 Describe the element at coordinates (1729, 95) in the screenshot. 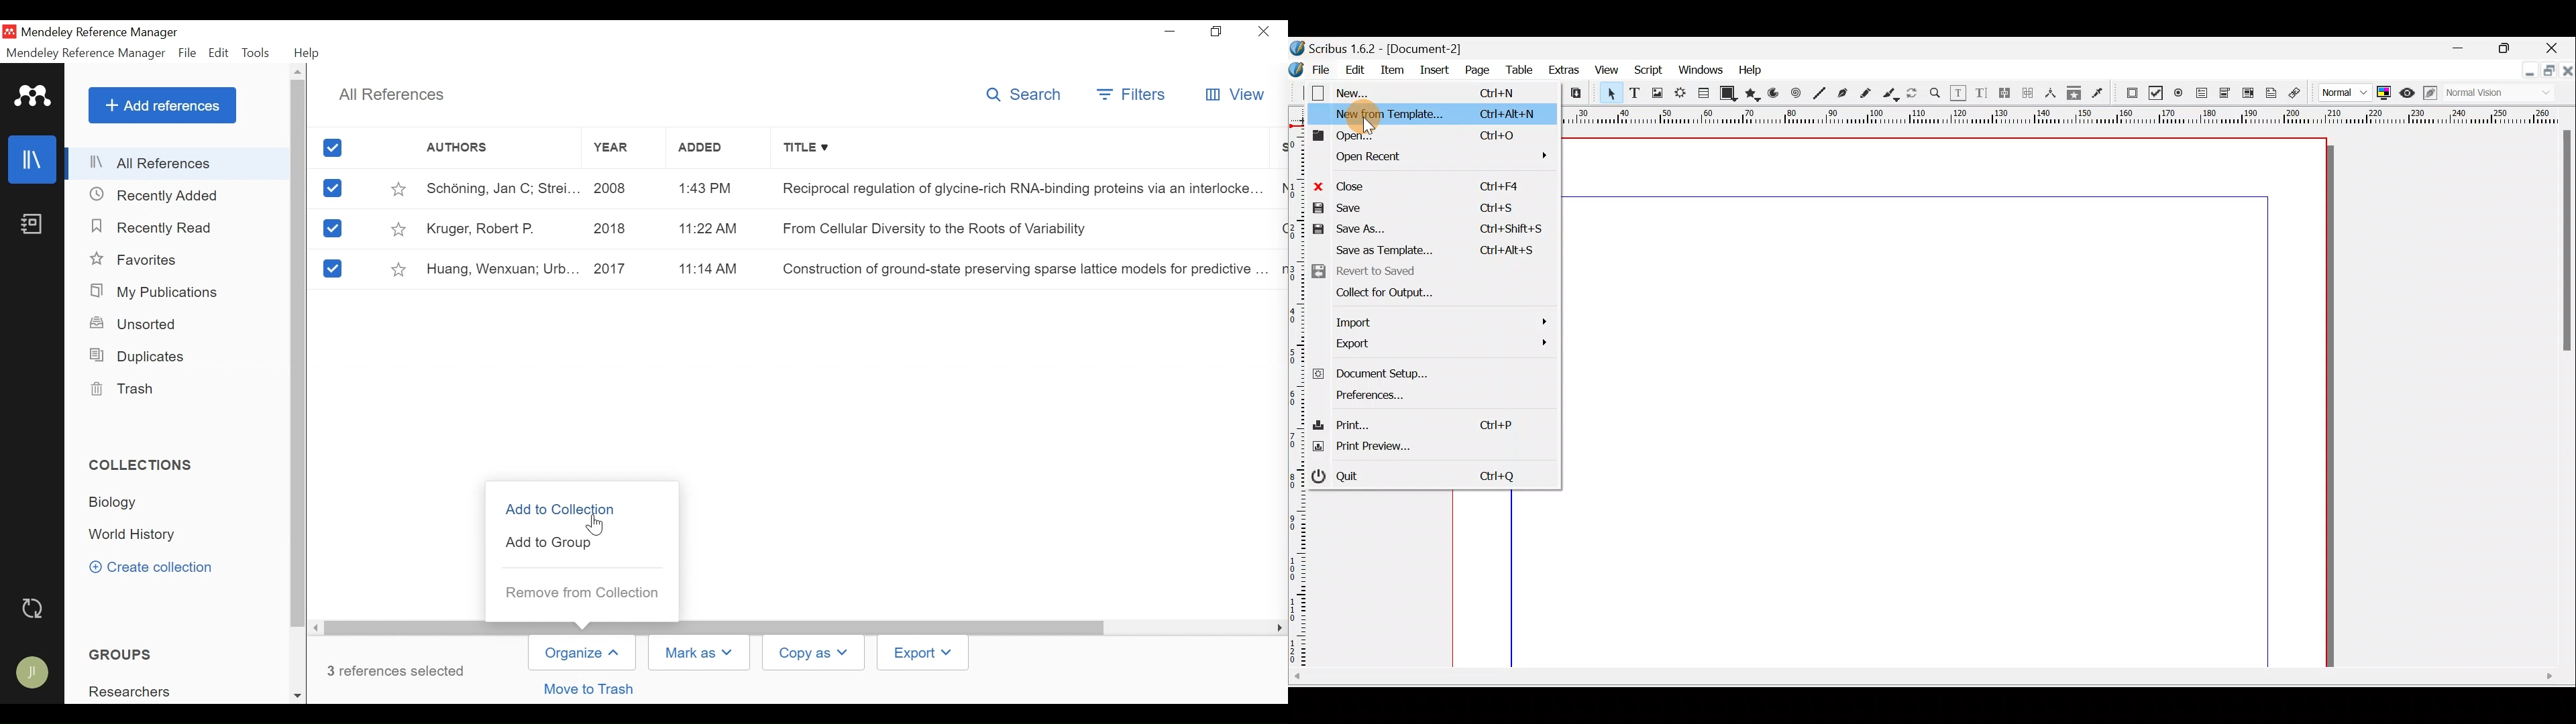

I see `Shape` at that location.